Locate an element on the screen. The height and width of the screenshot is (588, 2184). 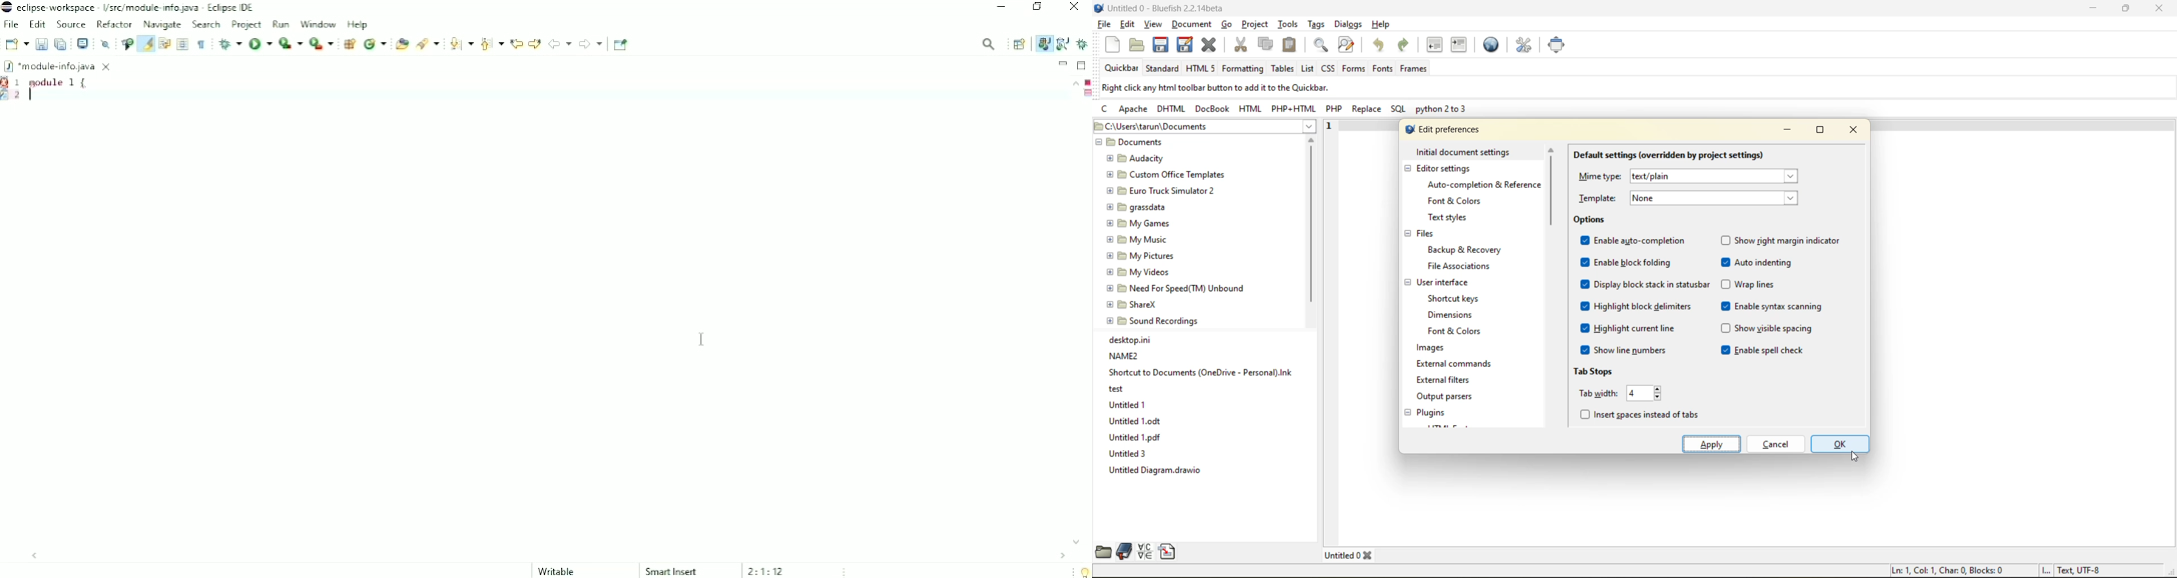
open is located at coordinates (1136, 45).